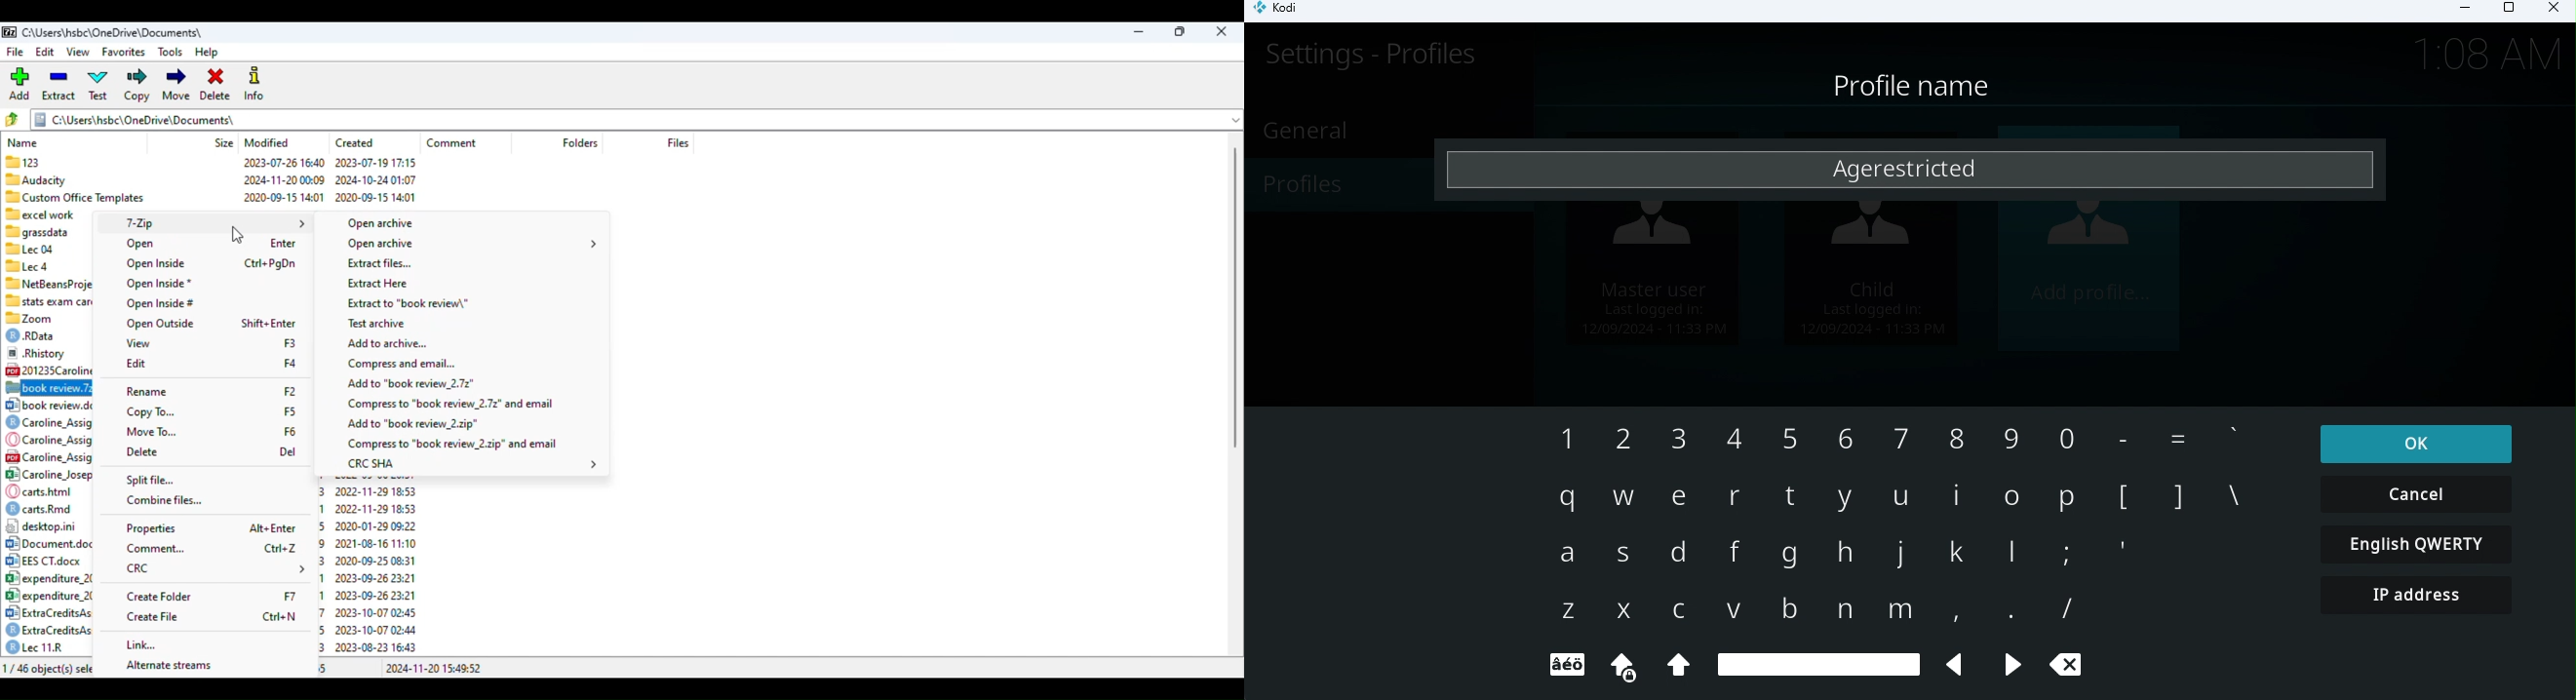 The width and height of the screenshot is (2576, 700). What do you see at coordinates (1285, 12) in the screenshot?
I see `Kodi icon` at bounding box center [1285, 12].